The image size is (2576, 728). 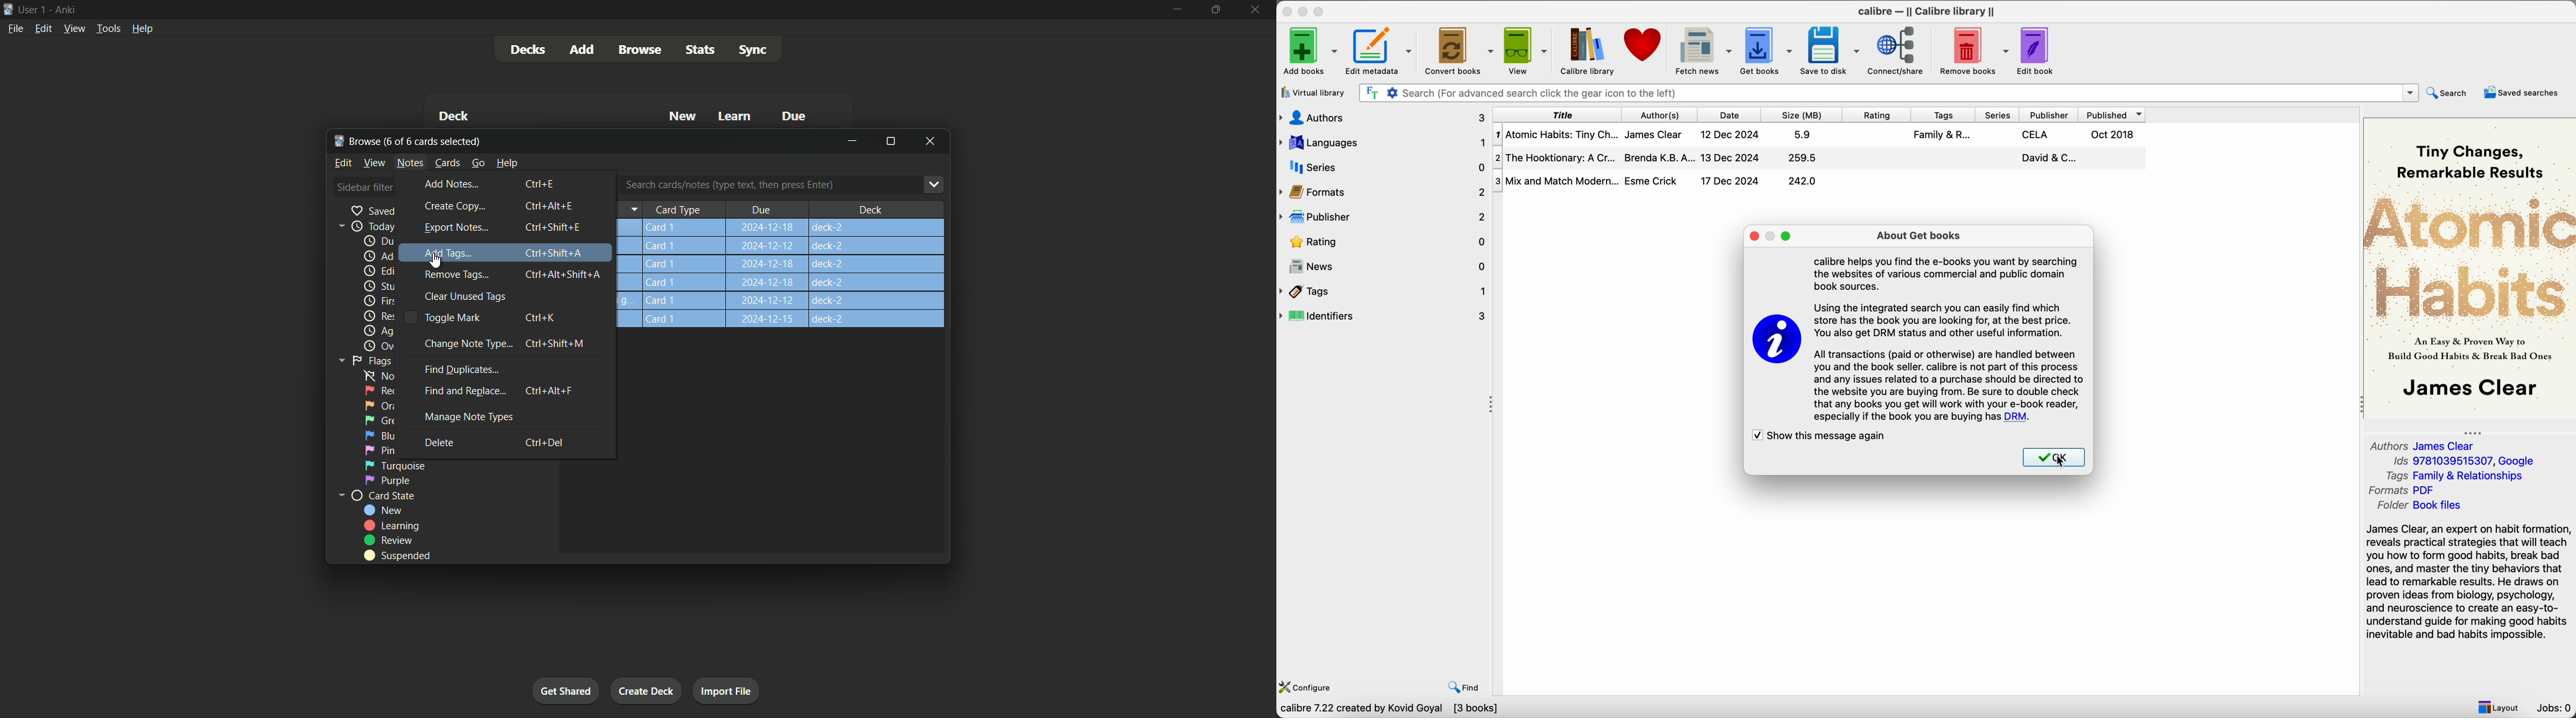 What do you see at coordinates (2037, 135) in the screenshot?
I see `CELA` at bounding box center [2037, 135].